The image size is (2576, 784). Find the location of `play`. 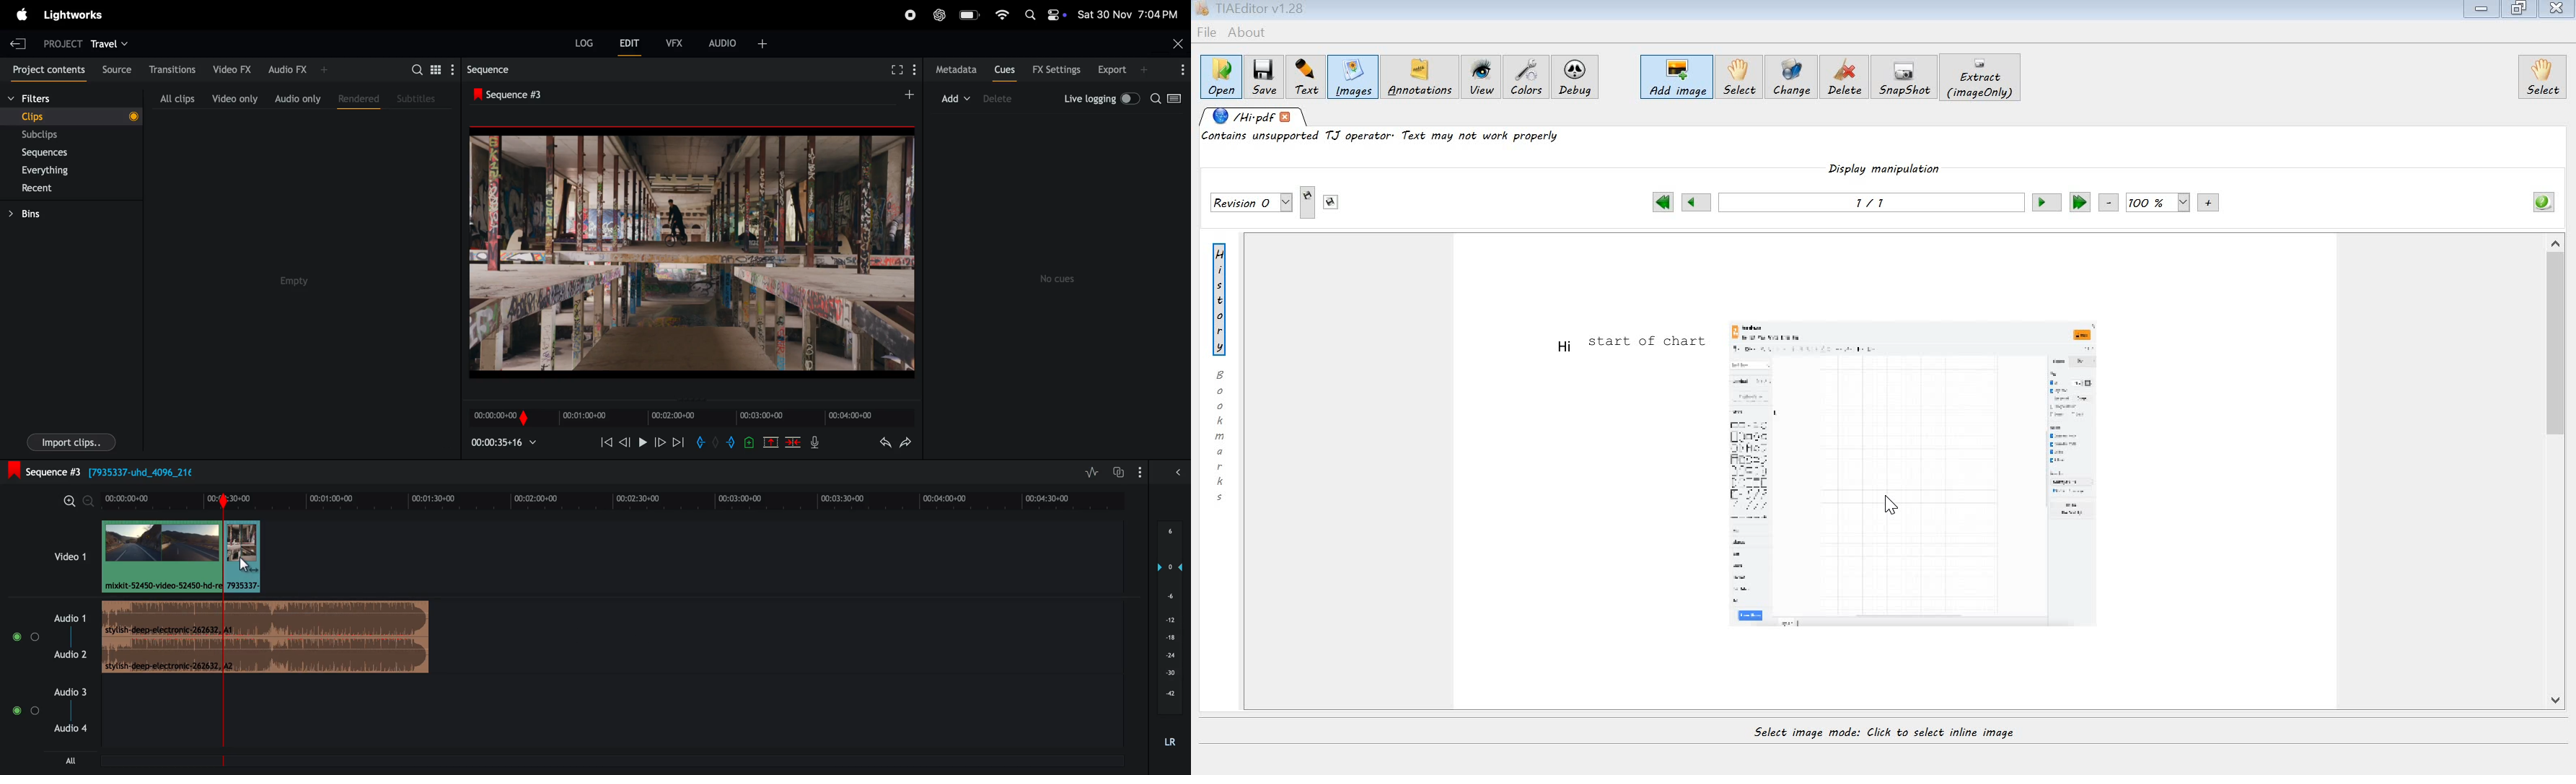

play is located at coordinates (641, 443).